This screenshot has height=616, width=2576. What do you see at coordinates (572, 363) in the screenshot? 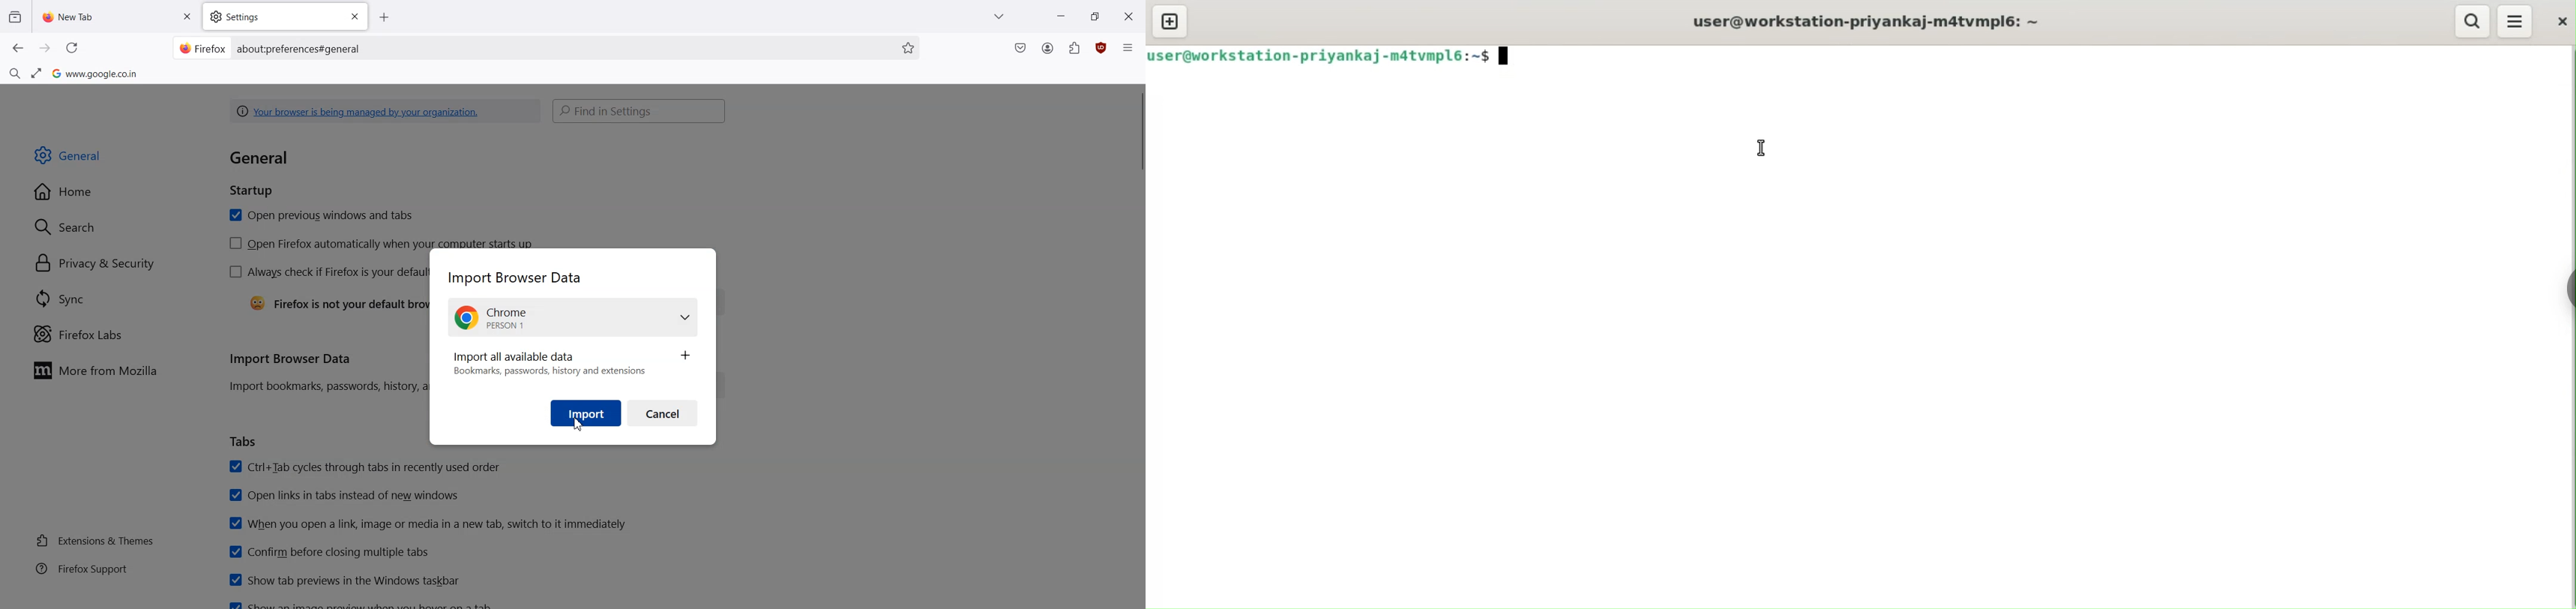
I see `Import all available data` at bounding box center [572, 363].